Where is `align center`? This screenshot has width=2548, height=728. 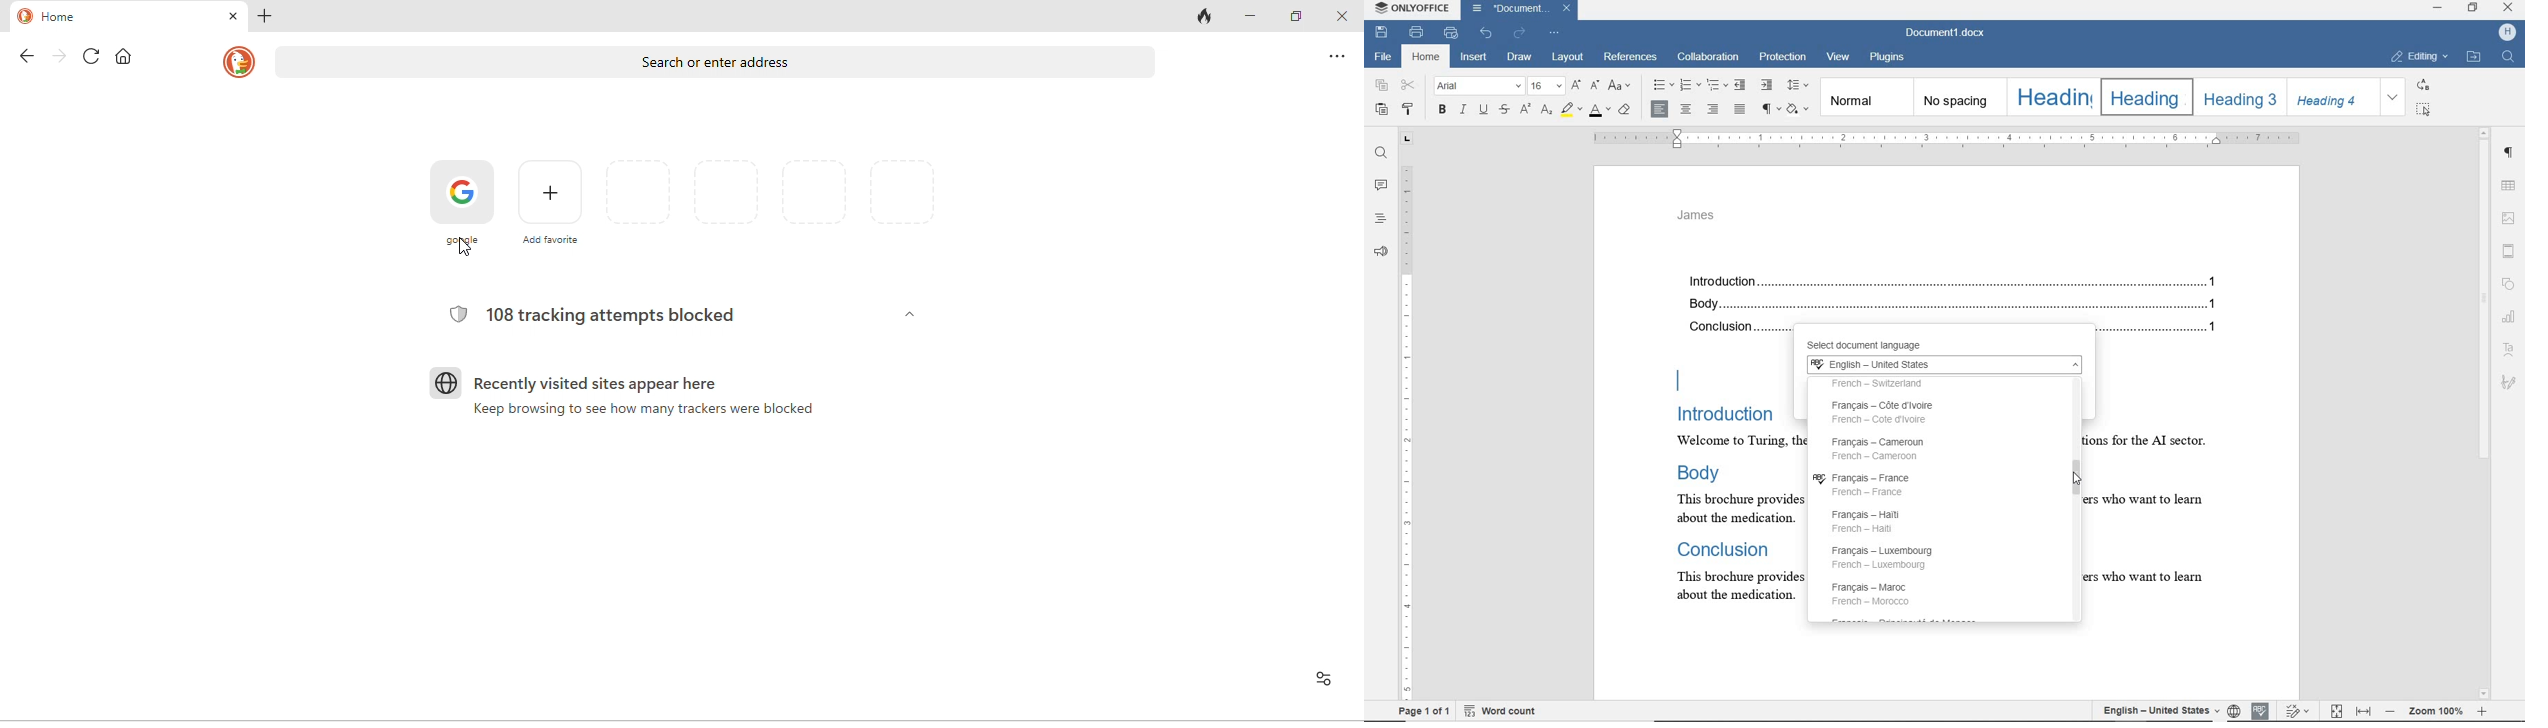
align center is located at coordinates (1686, 110).